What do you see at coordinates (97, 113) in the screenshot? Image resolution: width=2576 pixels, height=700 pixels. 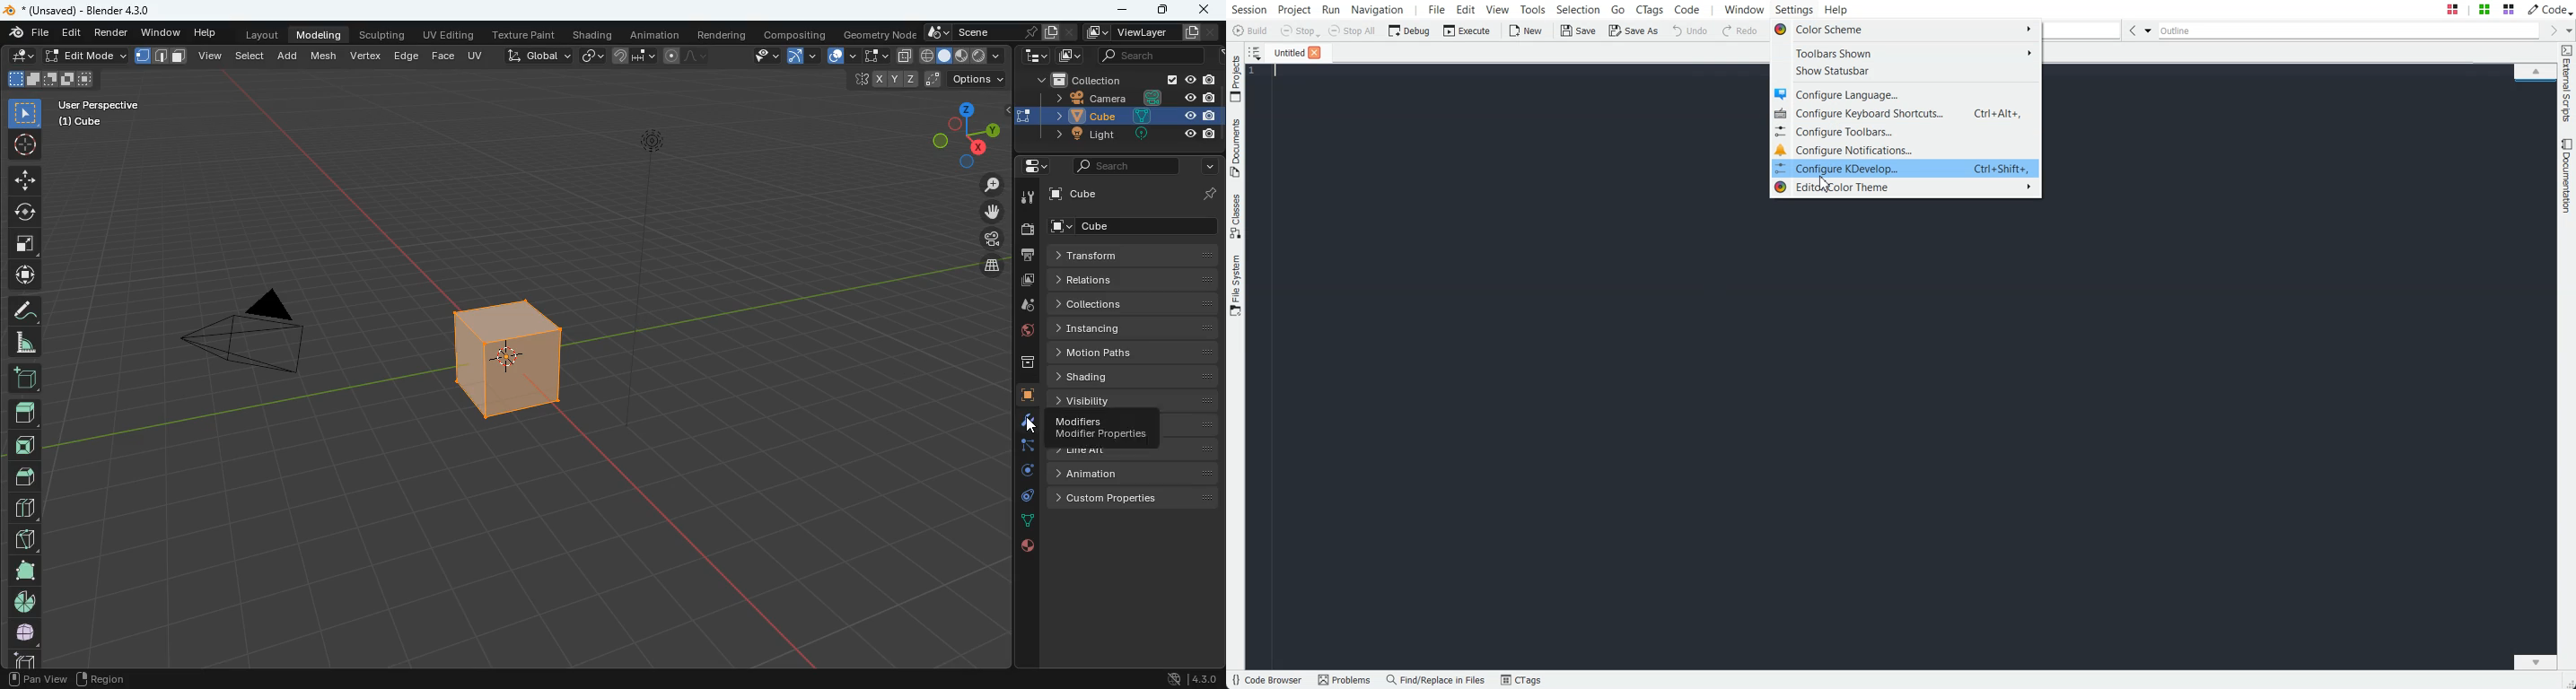 I see `user perspective` at bounding box center [97, 113].